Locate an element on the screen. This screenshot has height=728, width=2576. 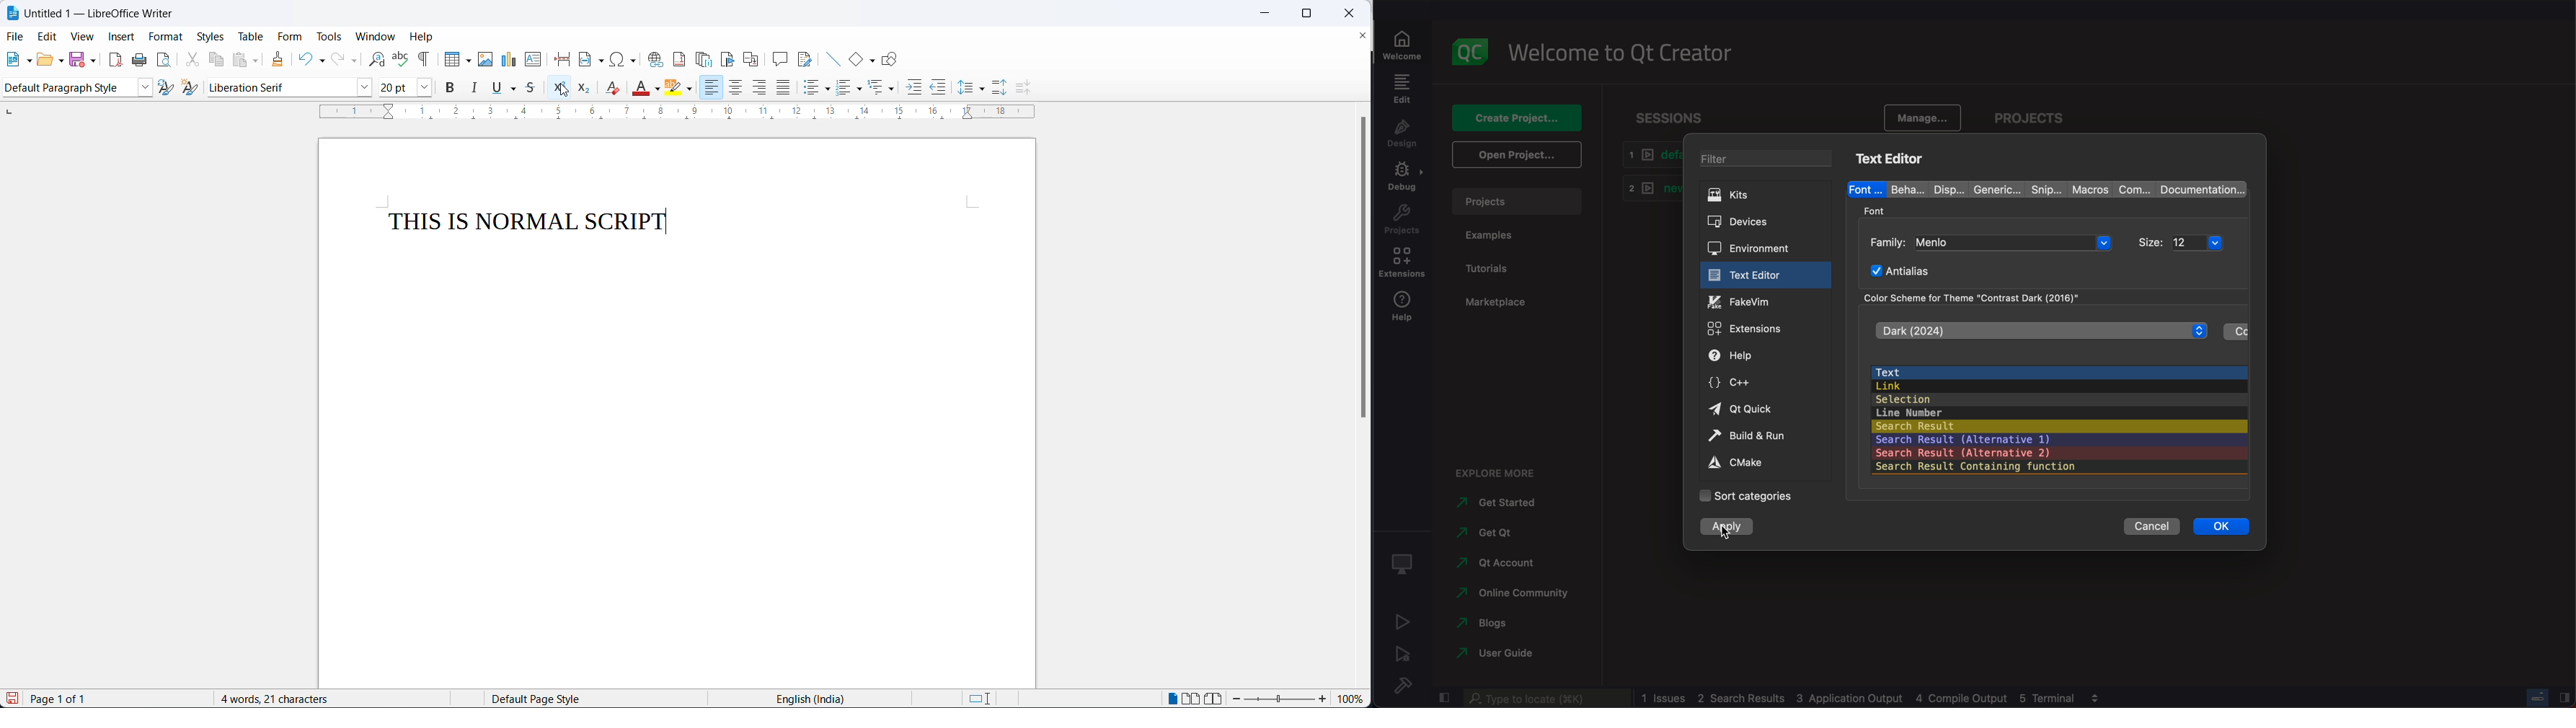
edit is located at coordinates (45, 37).